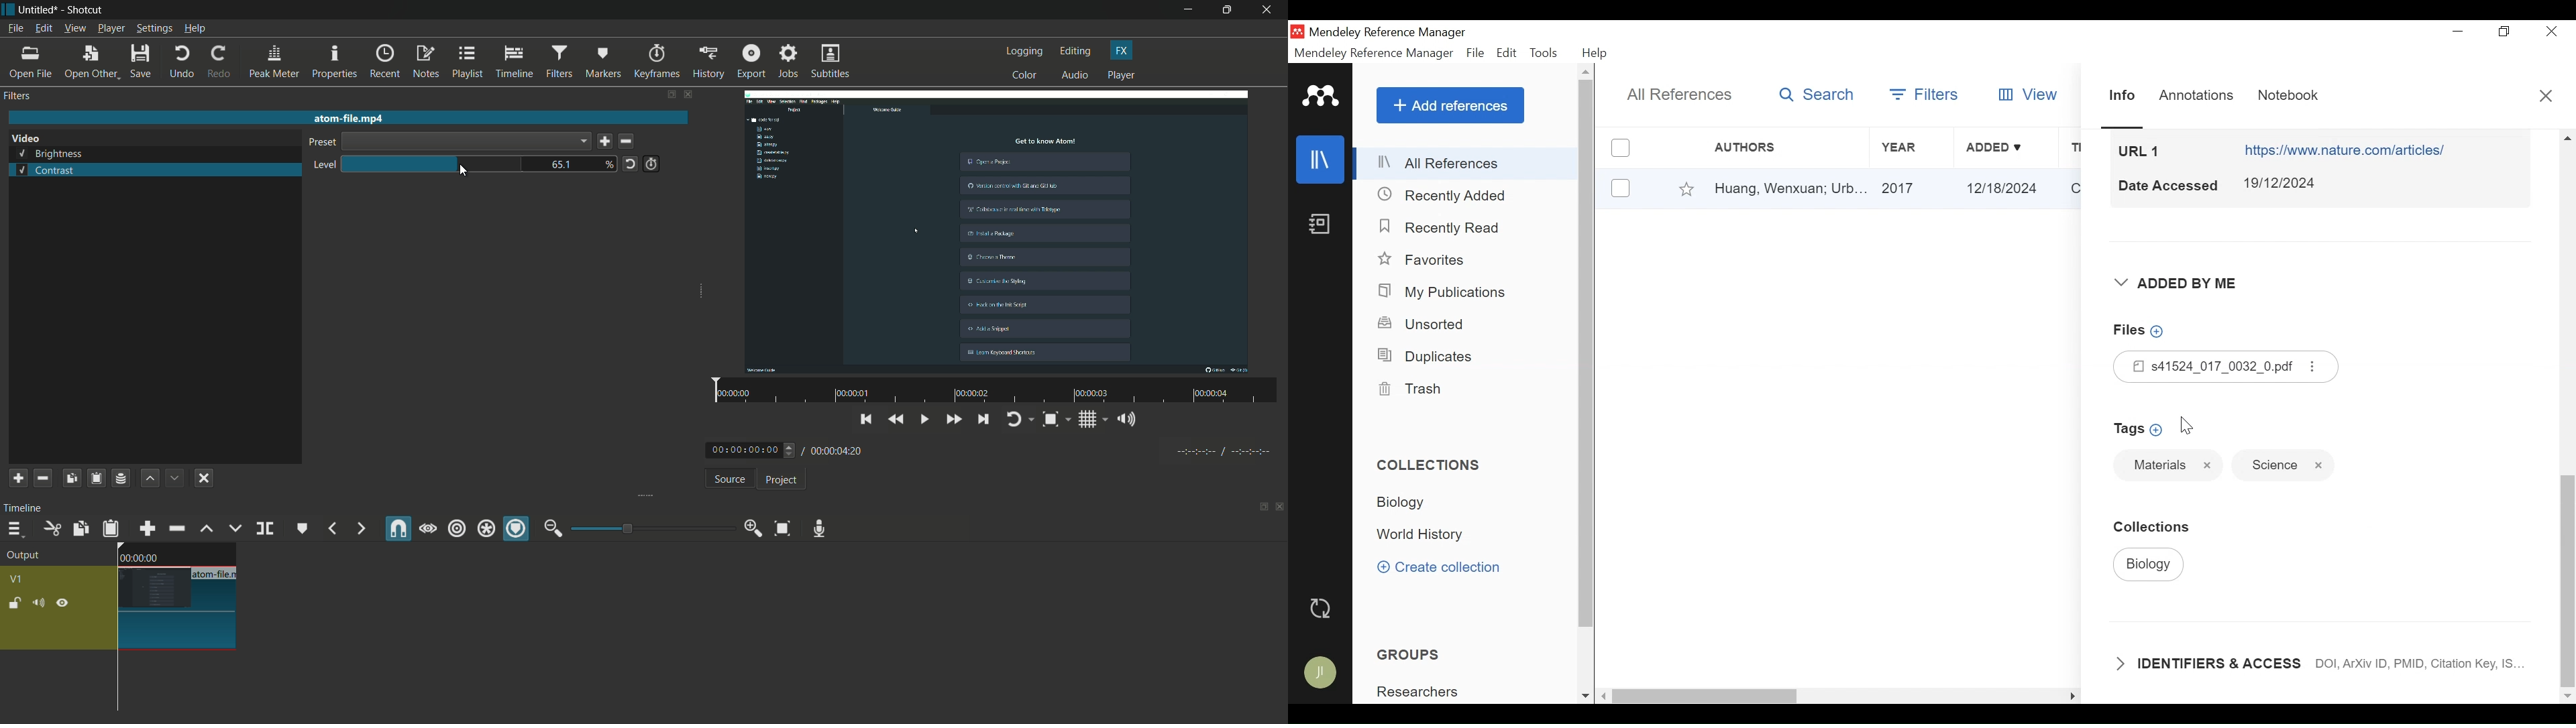  I want to click on timeline menu, so click(15, 530).